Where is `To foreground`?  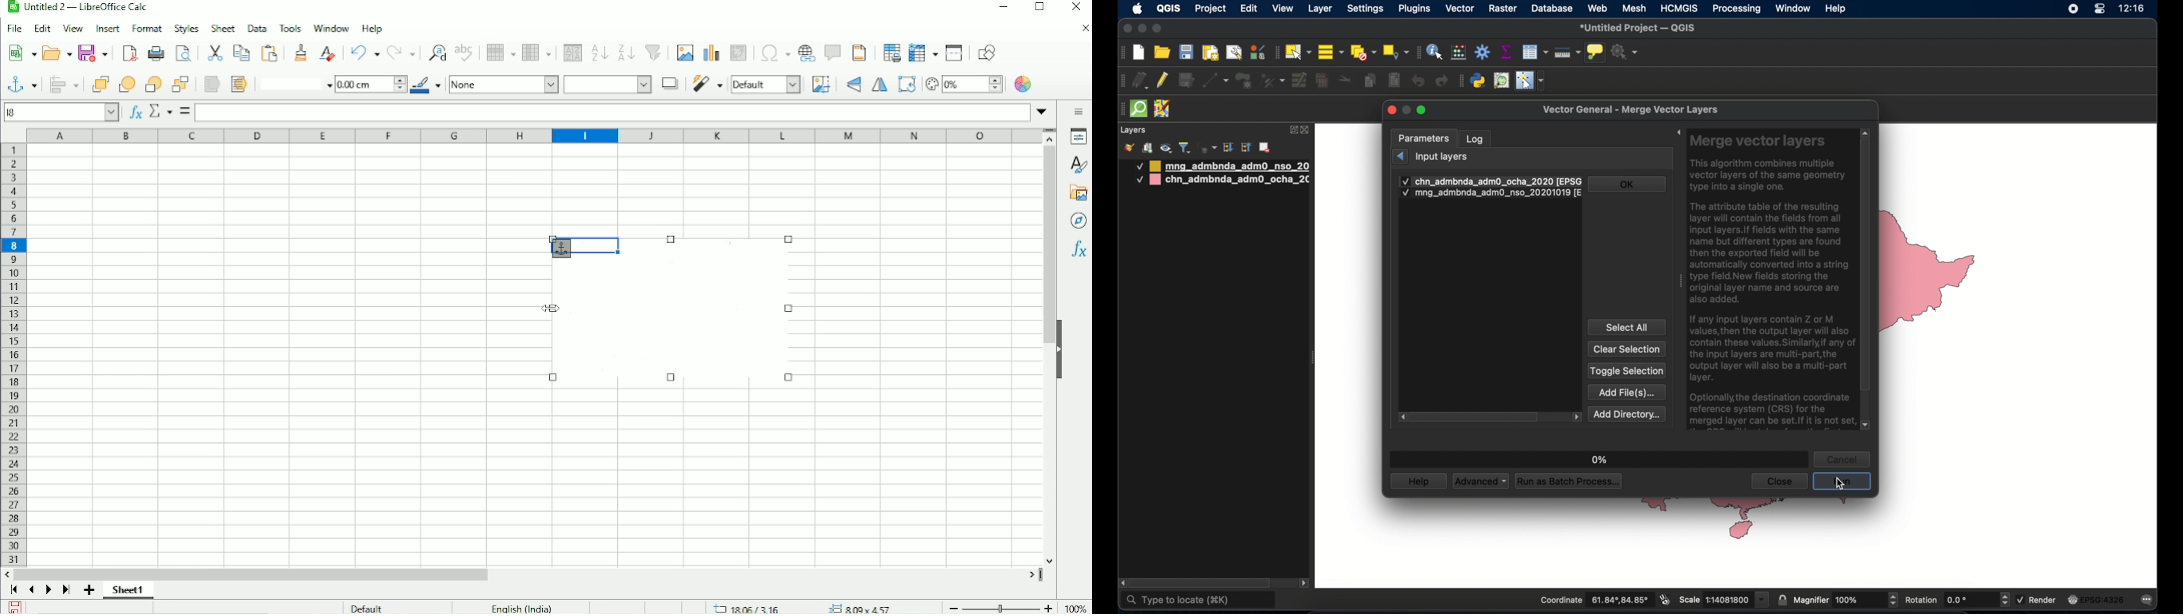
To foreground is located at coordinates (211, 84).